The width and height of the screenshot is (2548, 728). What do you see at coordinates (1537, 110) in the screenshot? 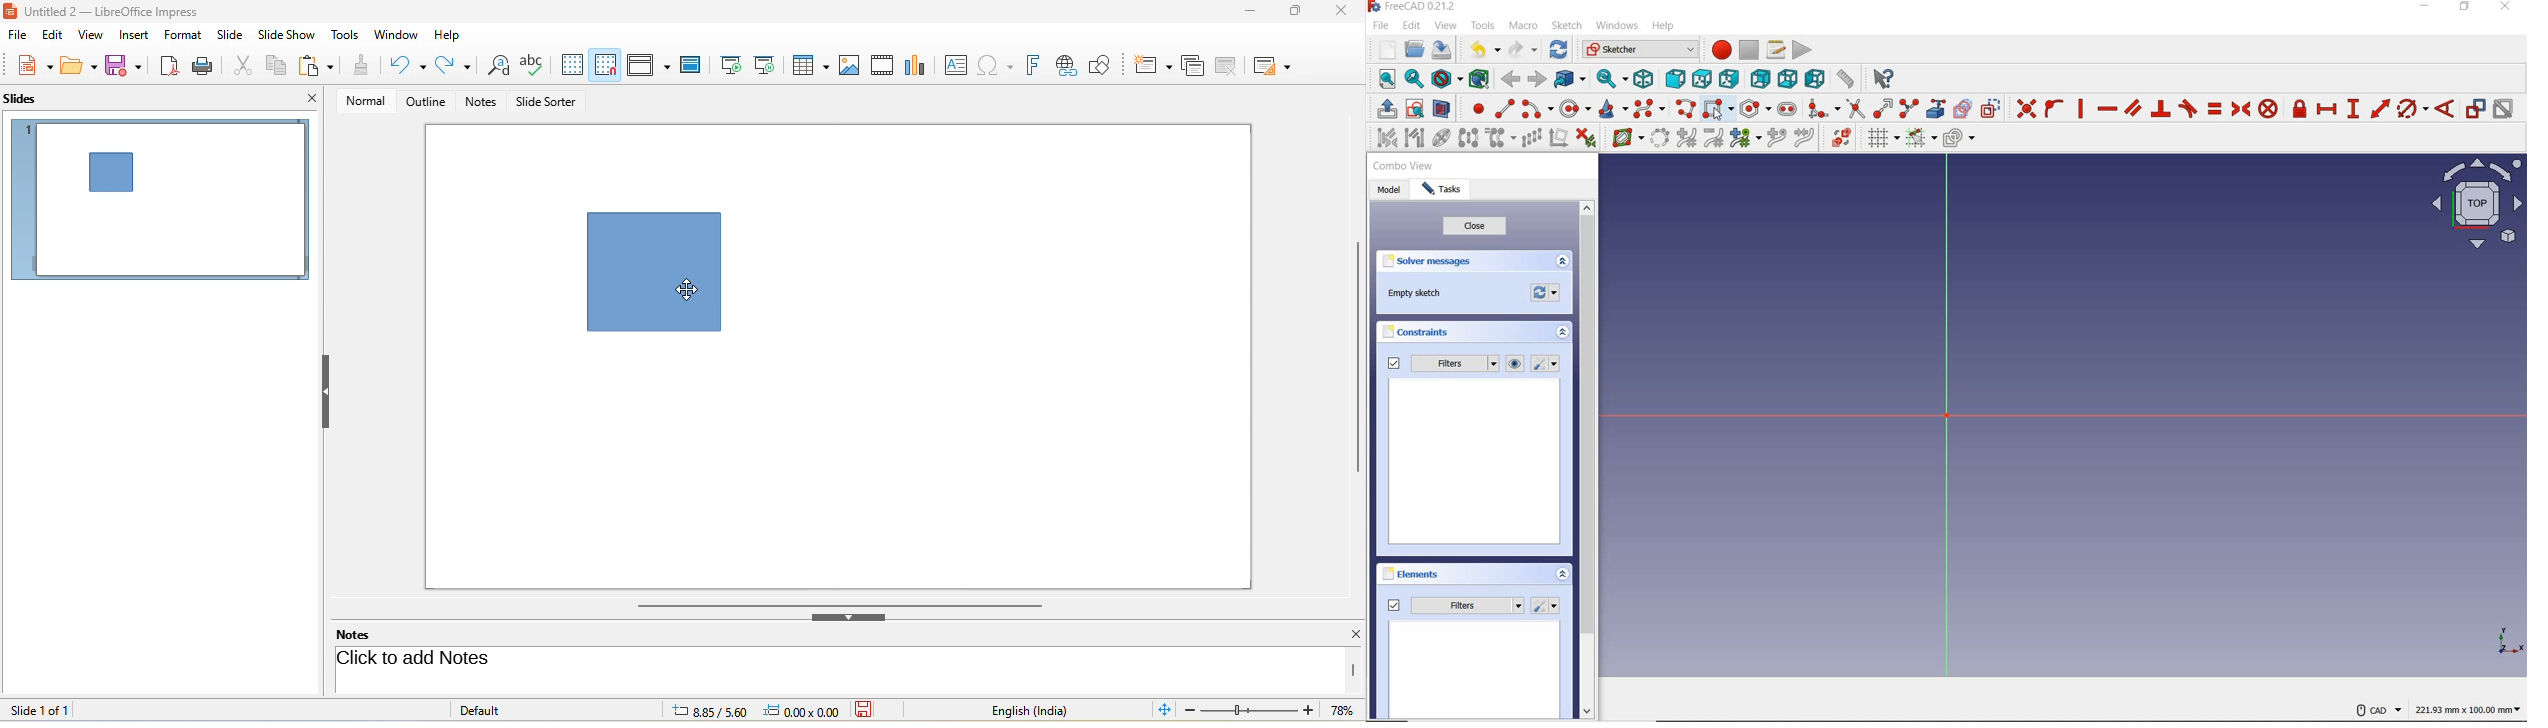
I see `create arc` at bounding box center [1537, 110].